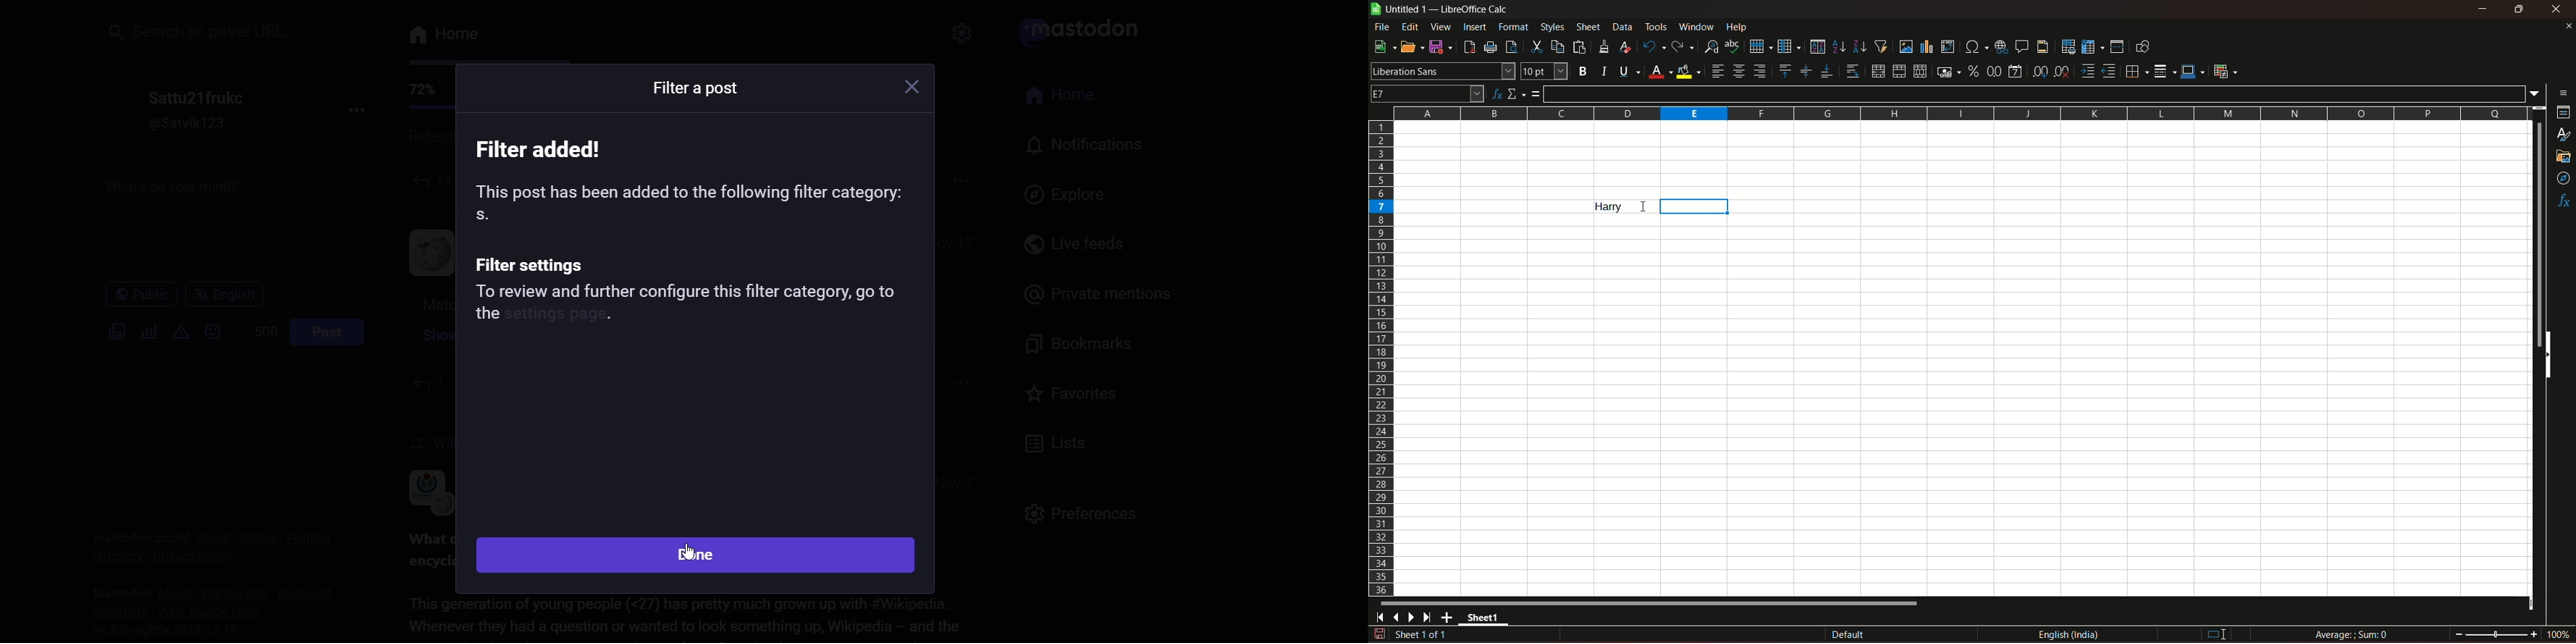 This screenshot has height=644, width=2576. Describe the element at coordinates (1074, 399) in the screenshot. I see `favorite` at that location.